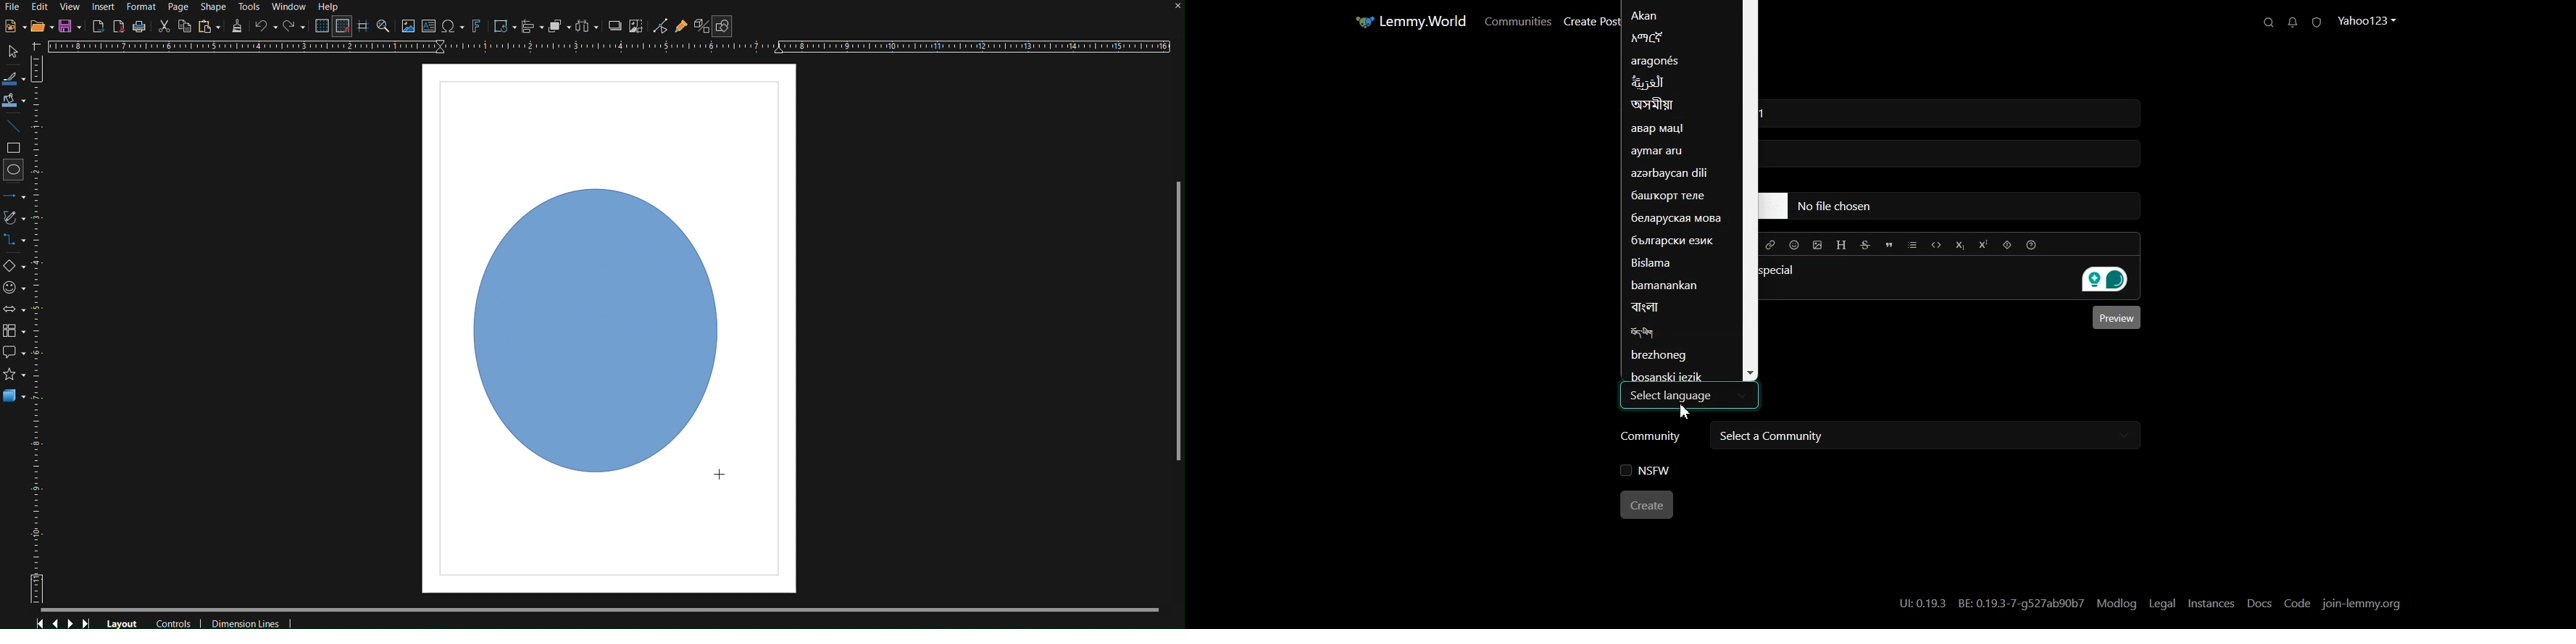  I want to click on Insert Line, so click(15, 129).